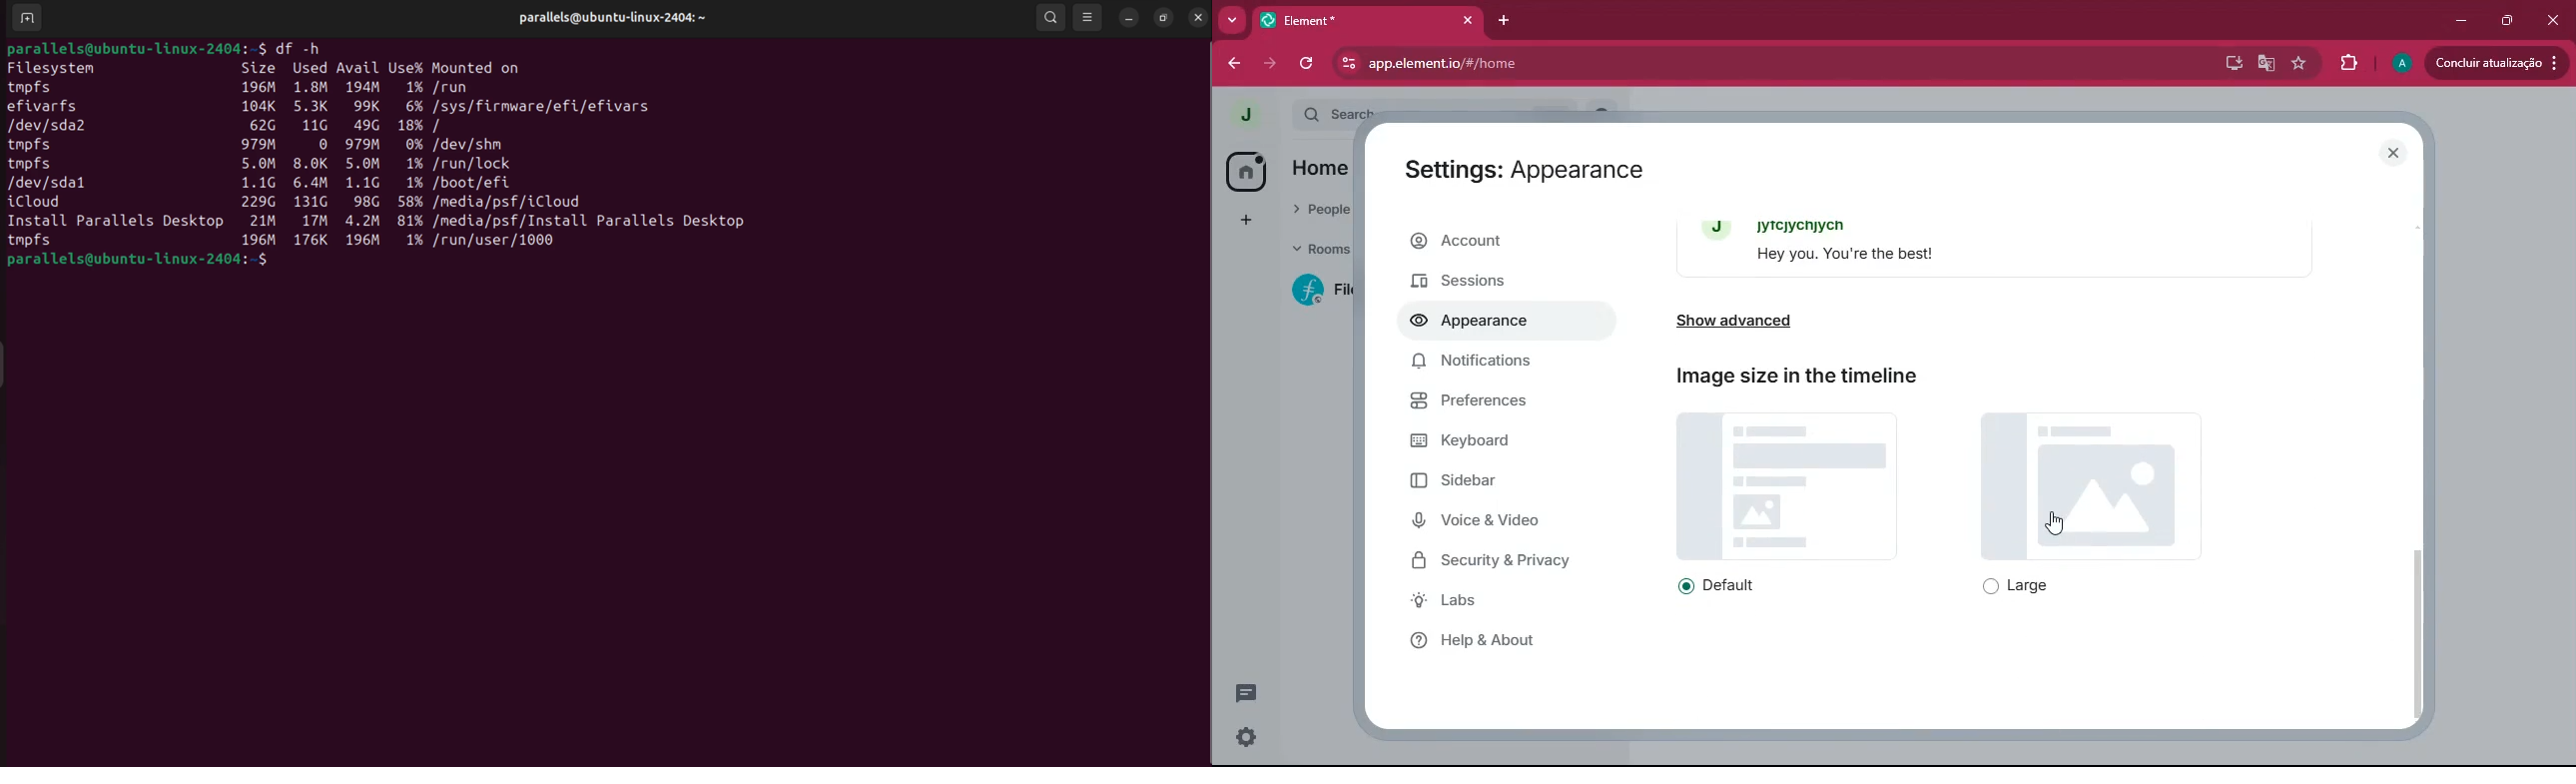 The height and width of the screenshot is (784, 2576). I want to click on 0%, so click(415, 144).